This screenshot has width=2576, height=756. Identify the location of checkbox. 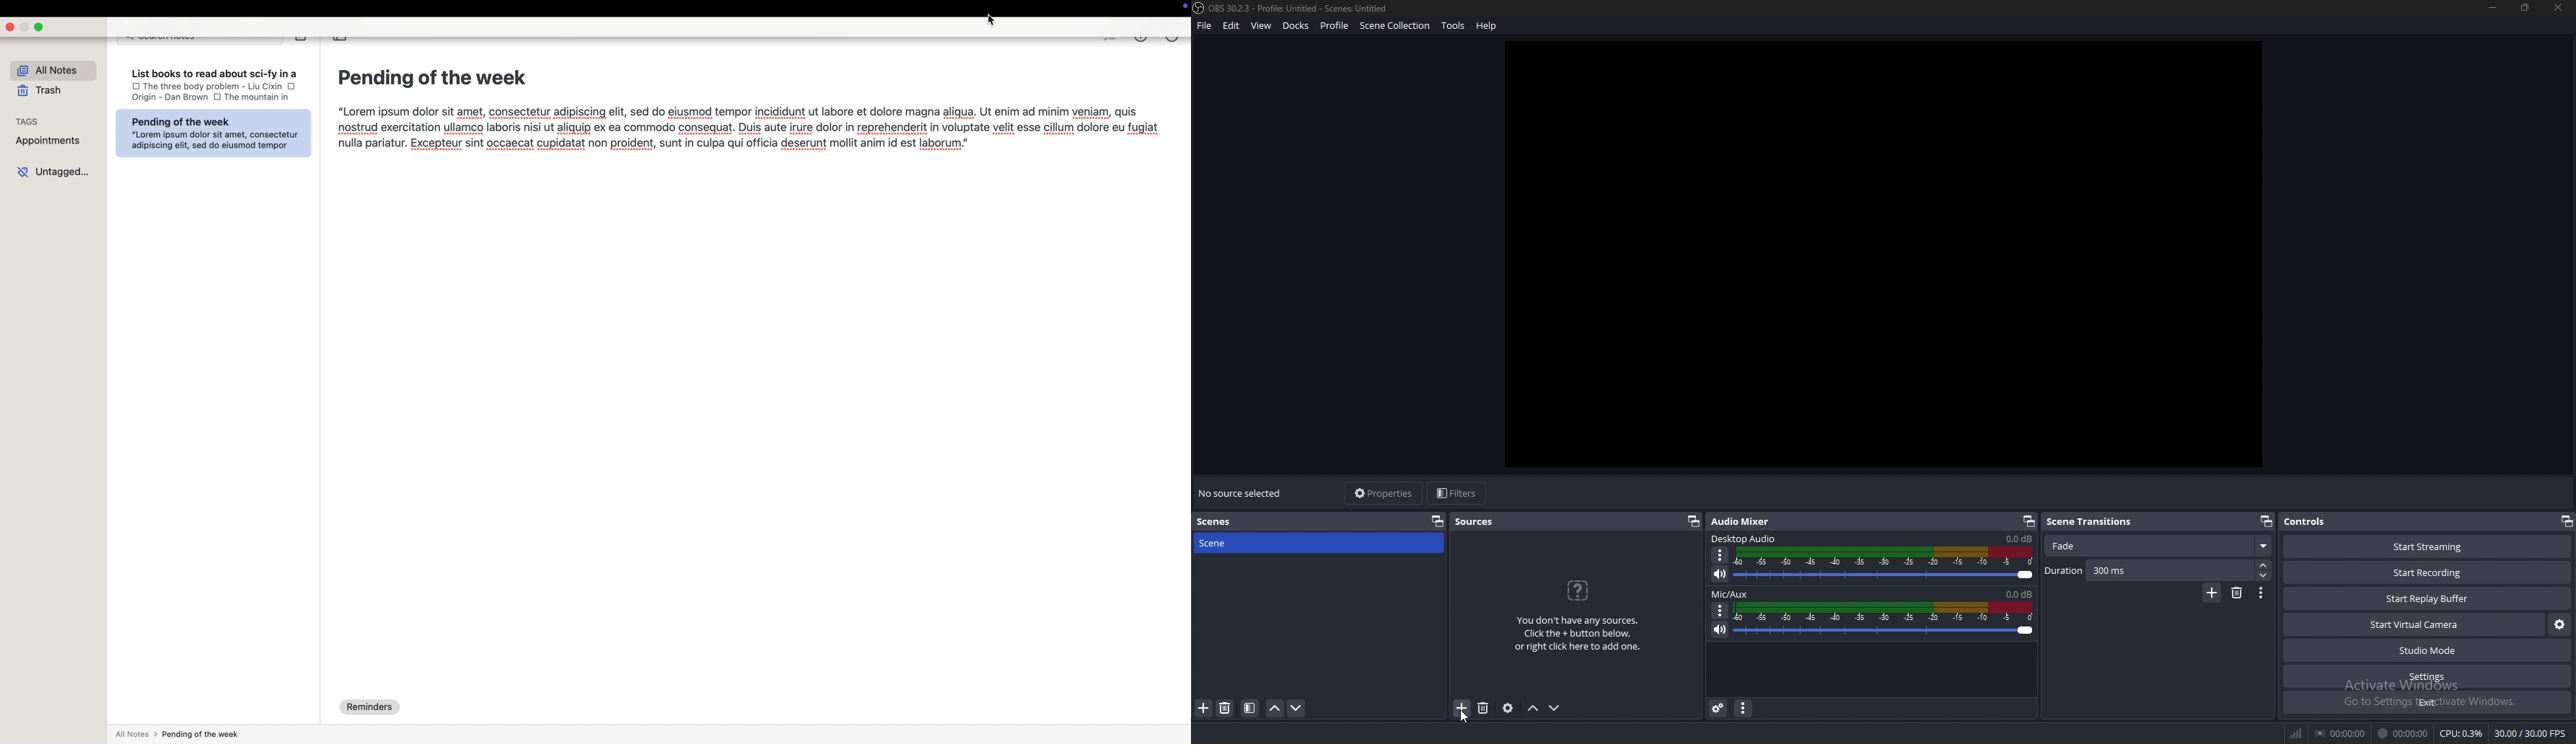
(291, 87).